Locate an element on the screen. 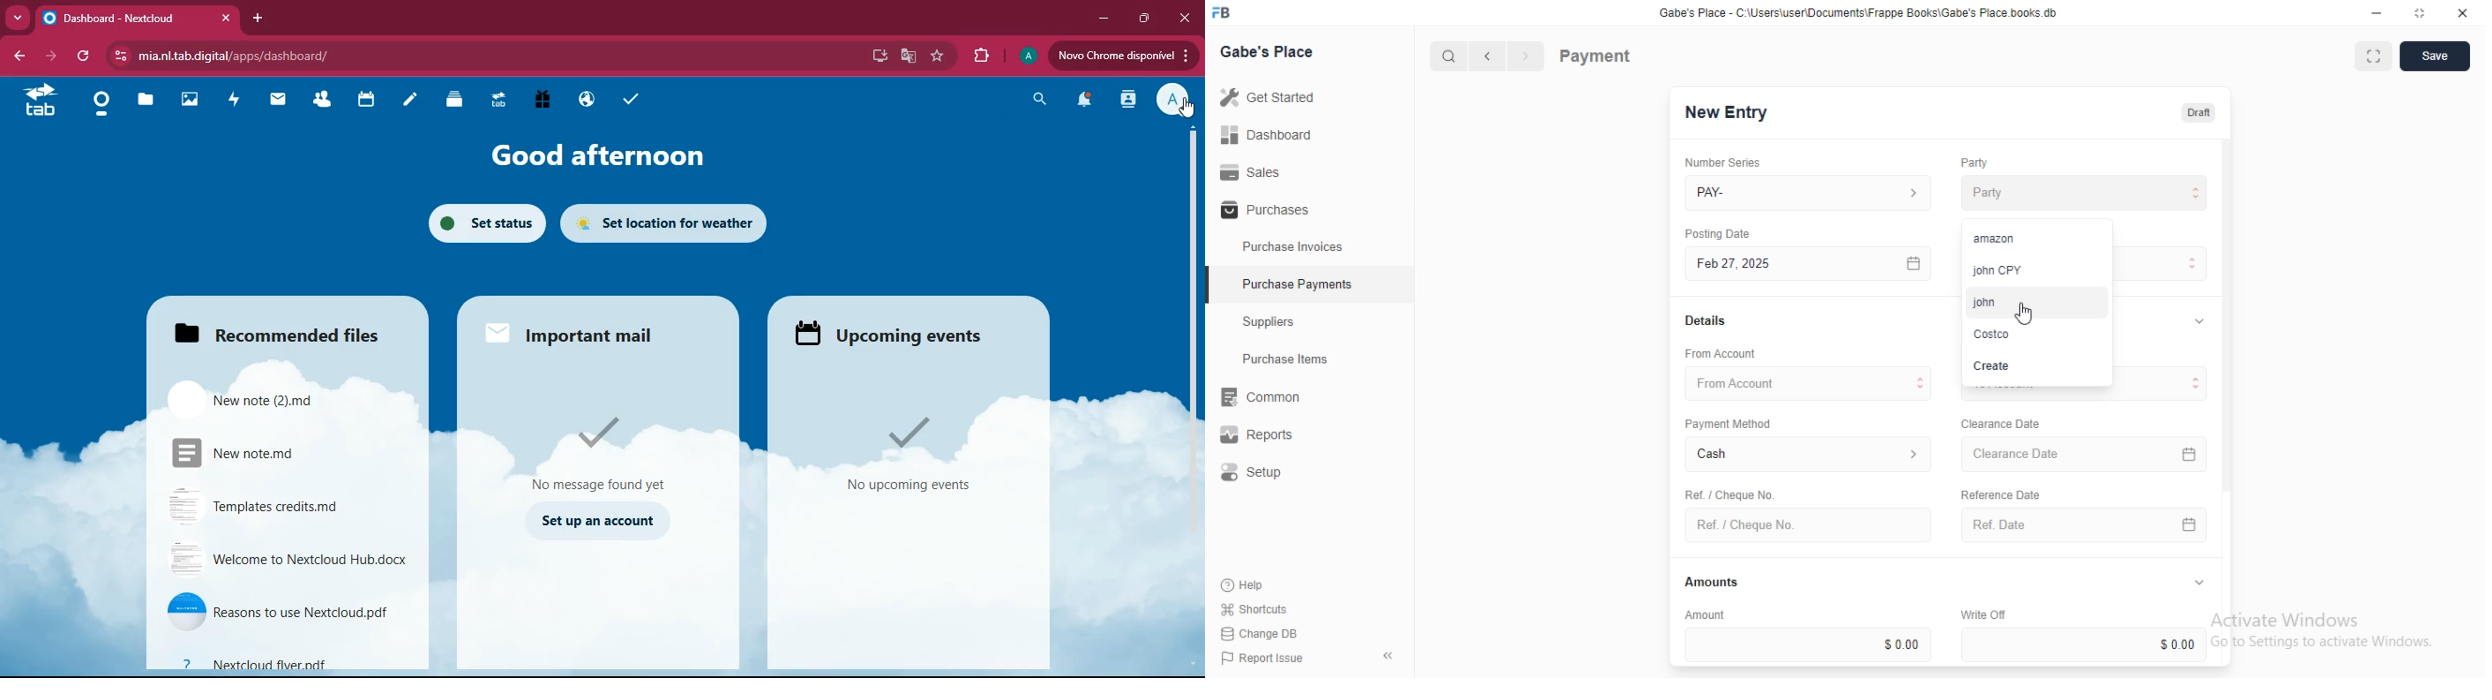 The image size is (2492, 700). file is located at coordinates (282, 612).